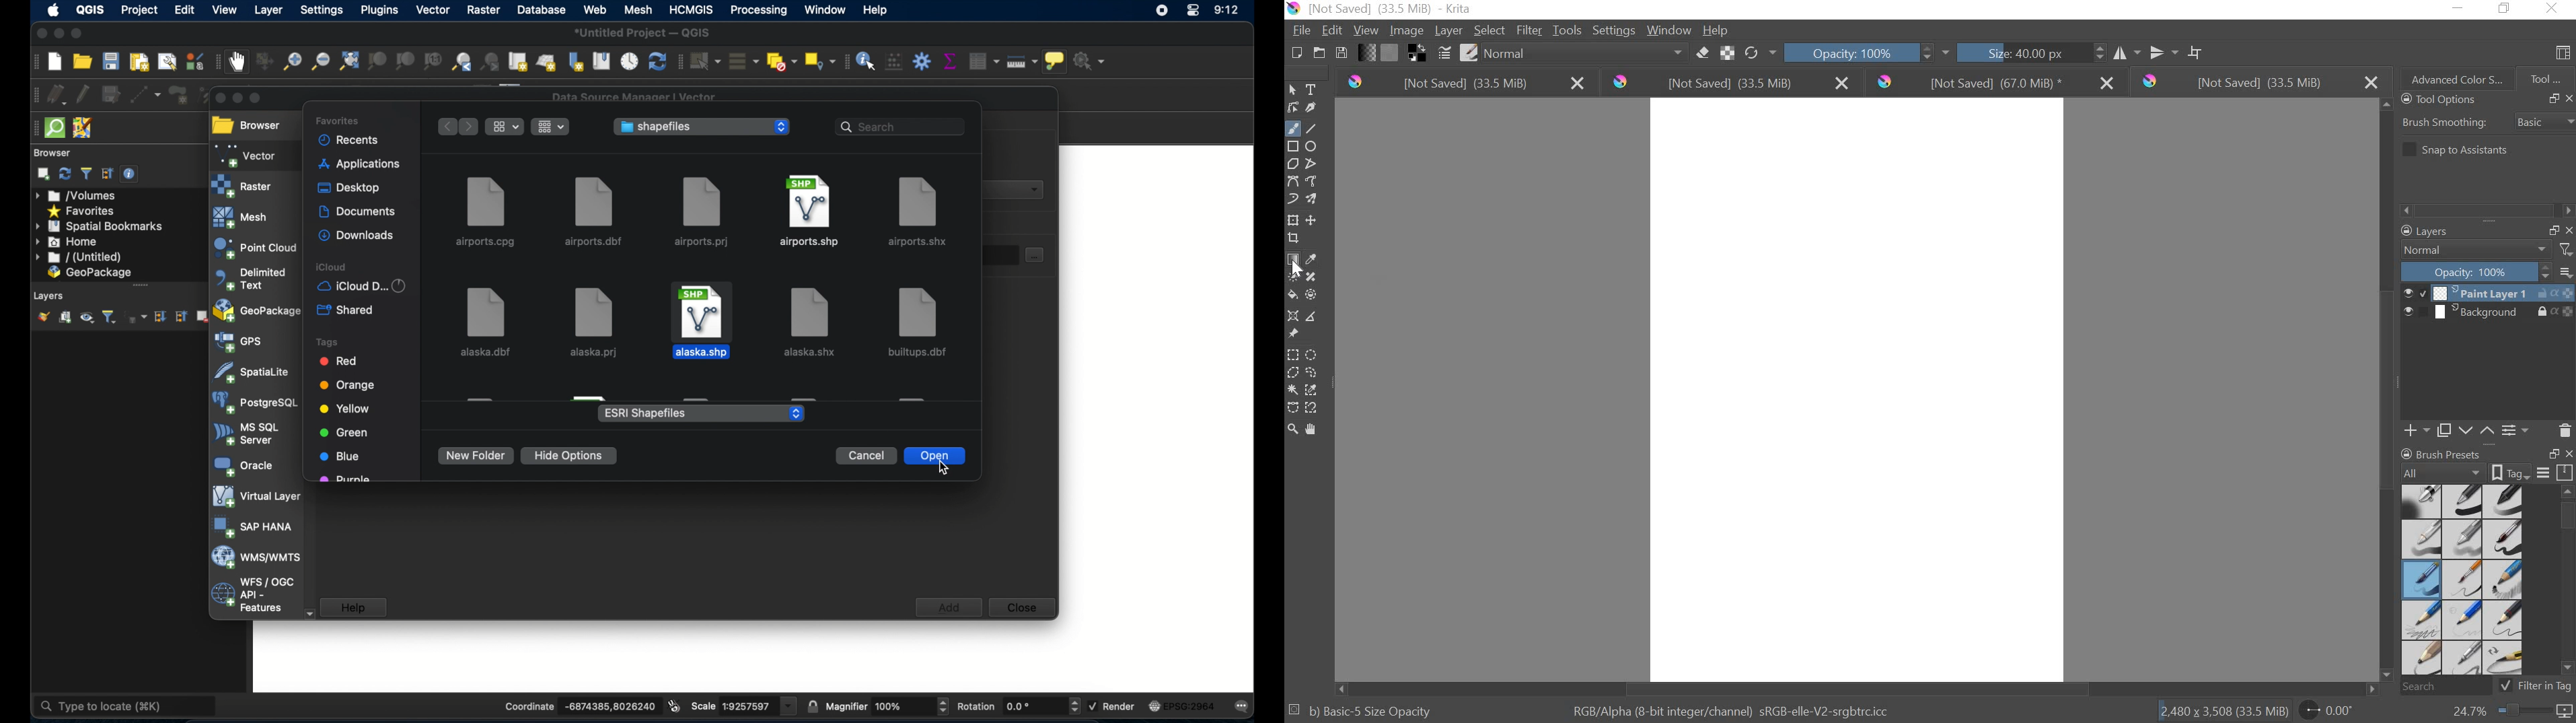 The height and width of the screenshot is (728, 2576). Describe the element at coordinates (310, 613) in the screenshot. I see `scroll down arrow` at that location.